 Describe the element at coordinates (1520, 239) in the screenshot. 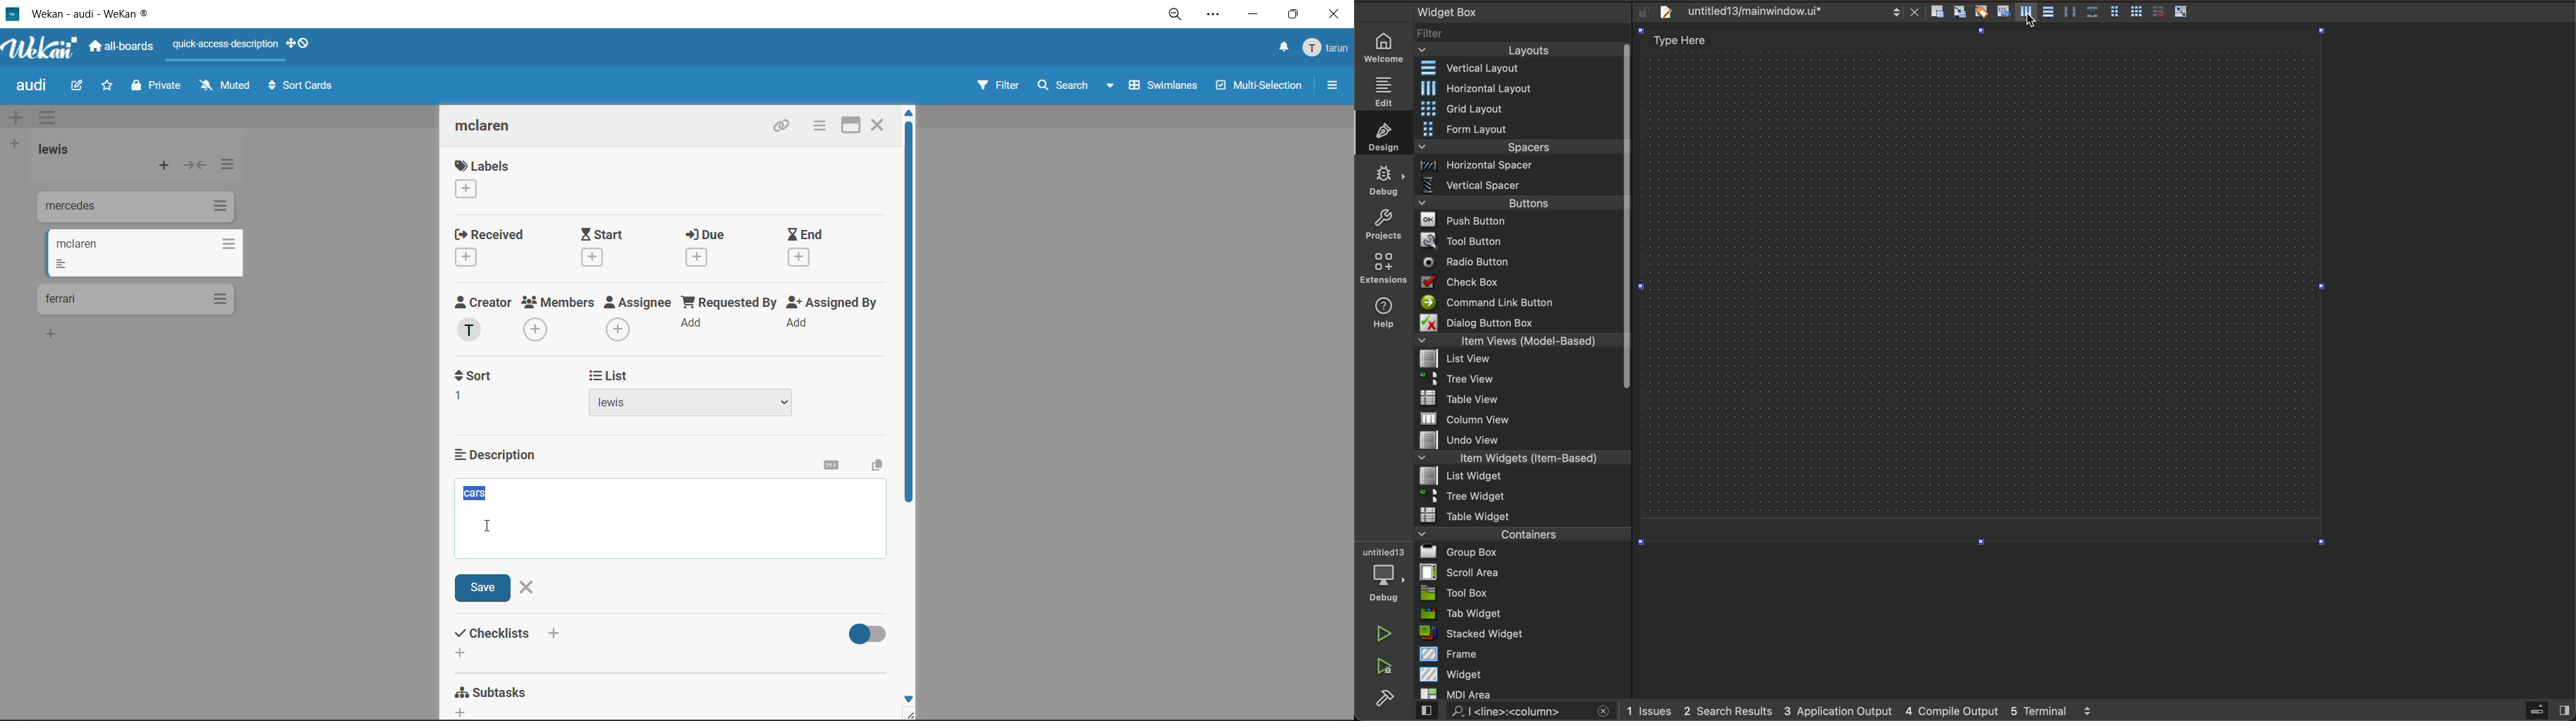

I see `tool button` at that location.